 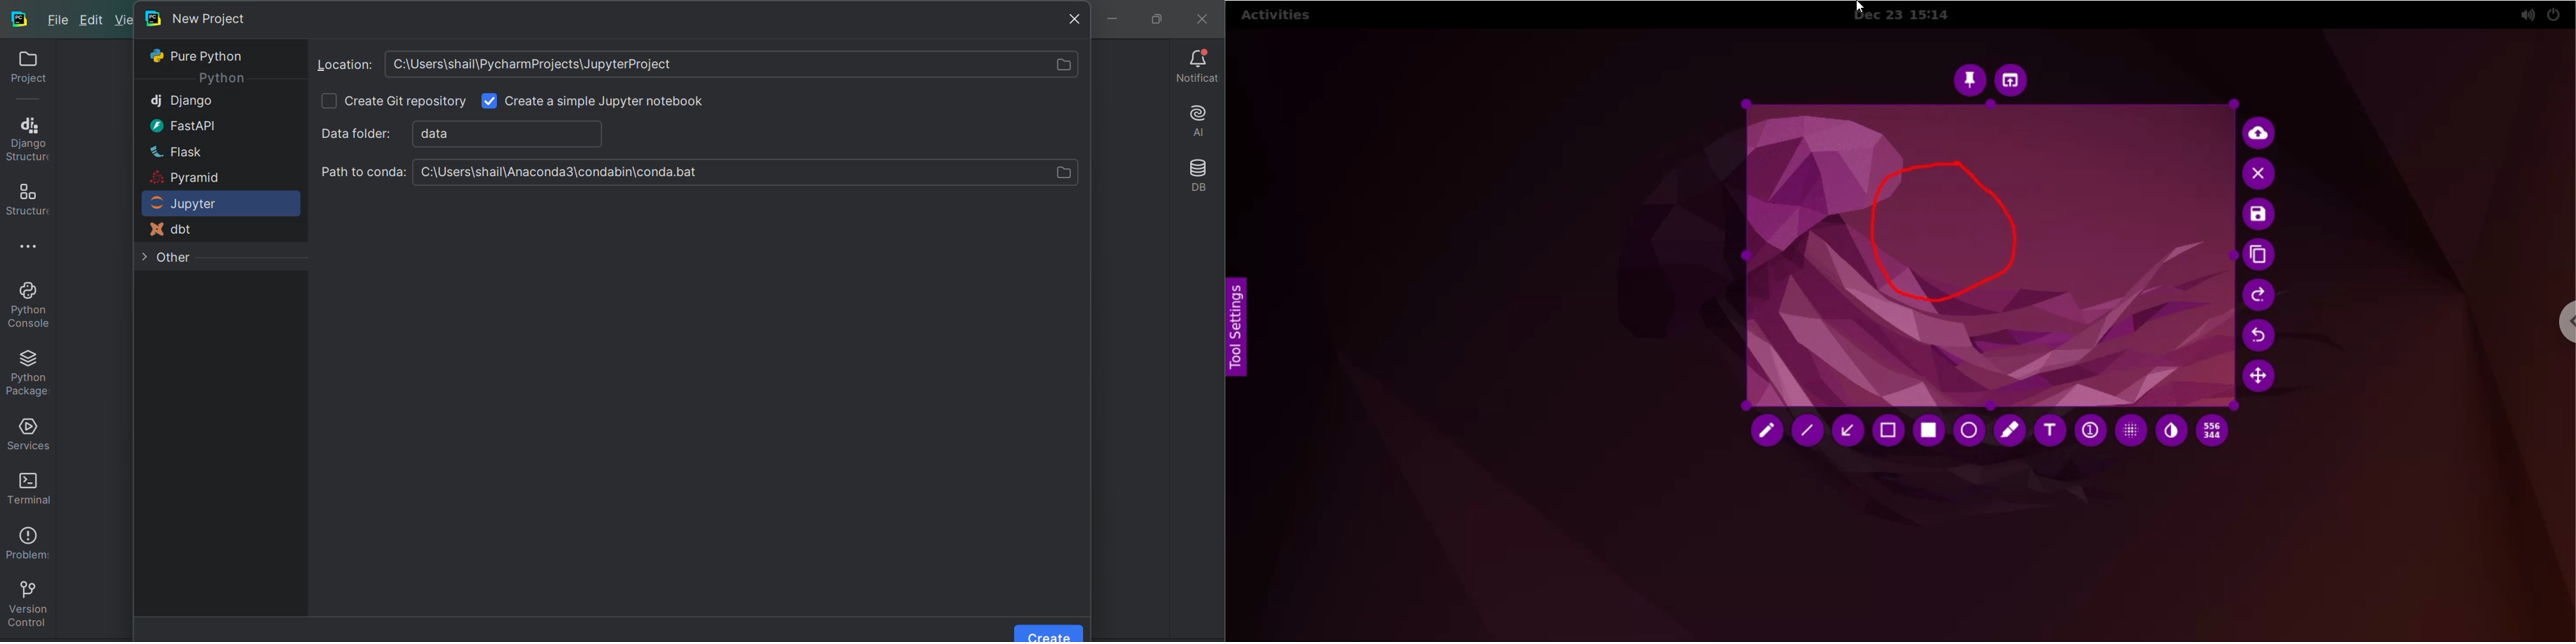 What do you see at coordinates (607, 101) in the screenshot?
I see `create a simple jupyter notebook` at bounding box center [607, 101].